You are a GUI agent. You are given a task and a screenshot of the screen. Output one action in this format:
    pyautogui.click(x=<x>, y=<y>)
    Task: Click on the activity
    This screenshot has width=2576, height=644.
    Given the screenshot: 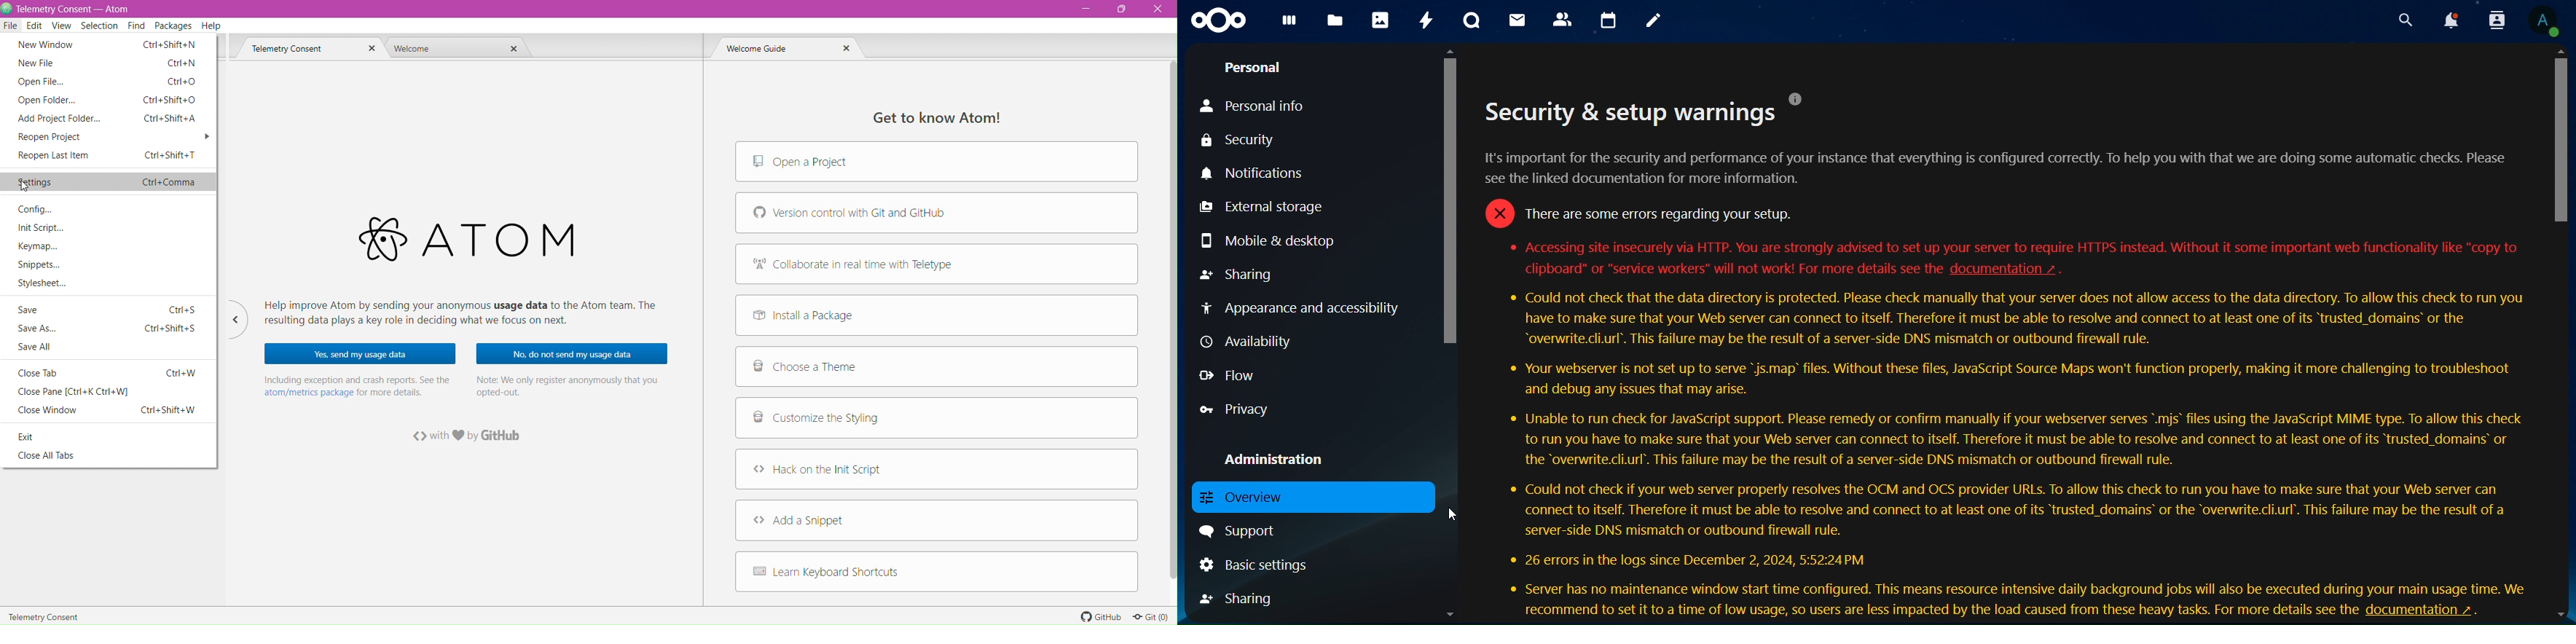 What is the action you would take?
    pyautogui.click(x=1423, y=21)
    